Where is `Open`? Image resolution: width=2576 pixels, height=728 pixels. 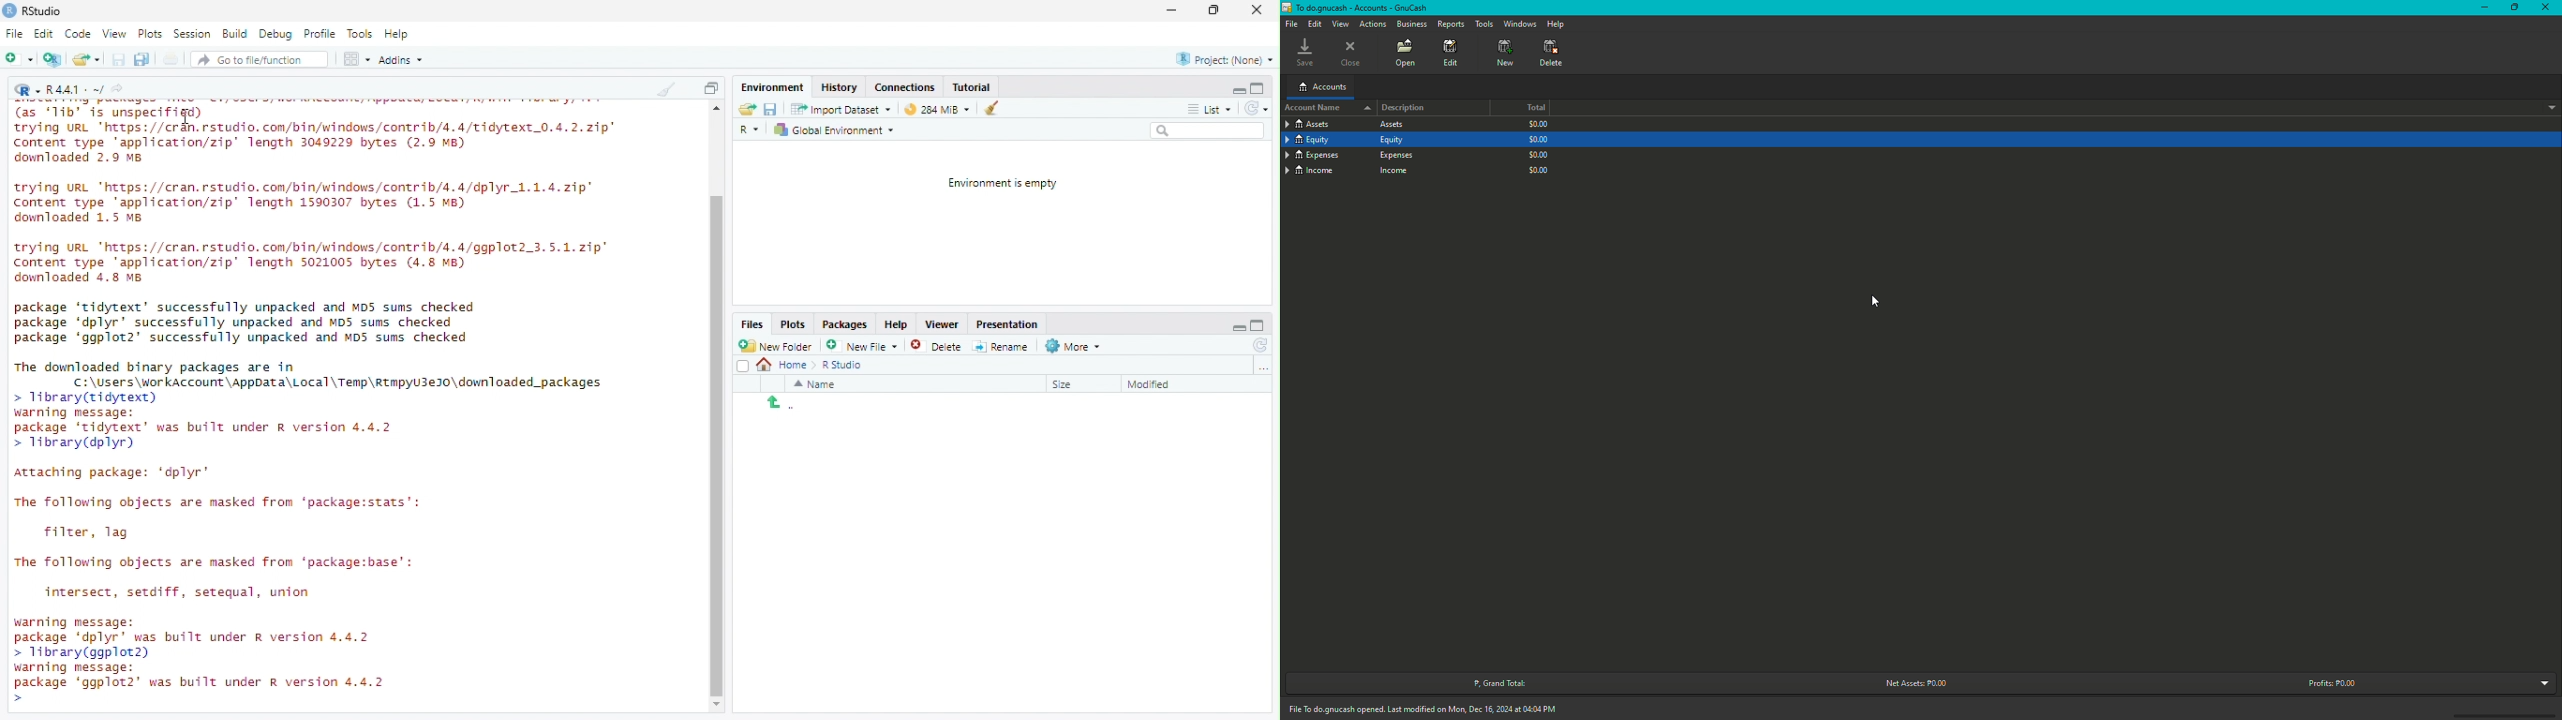
Open is located at coordinates (85, 59).